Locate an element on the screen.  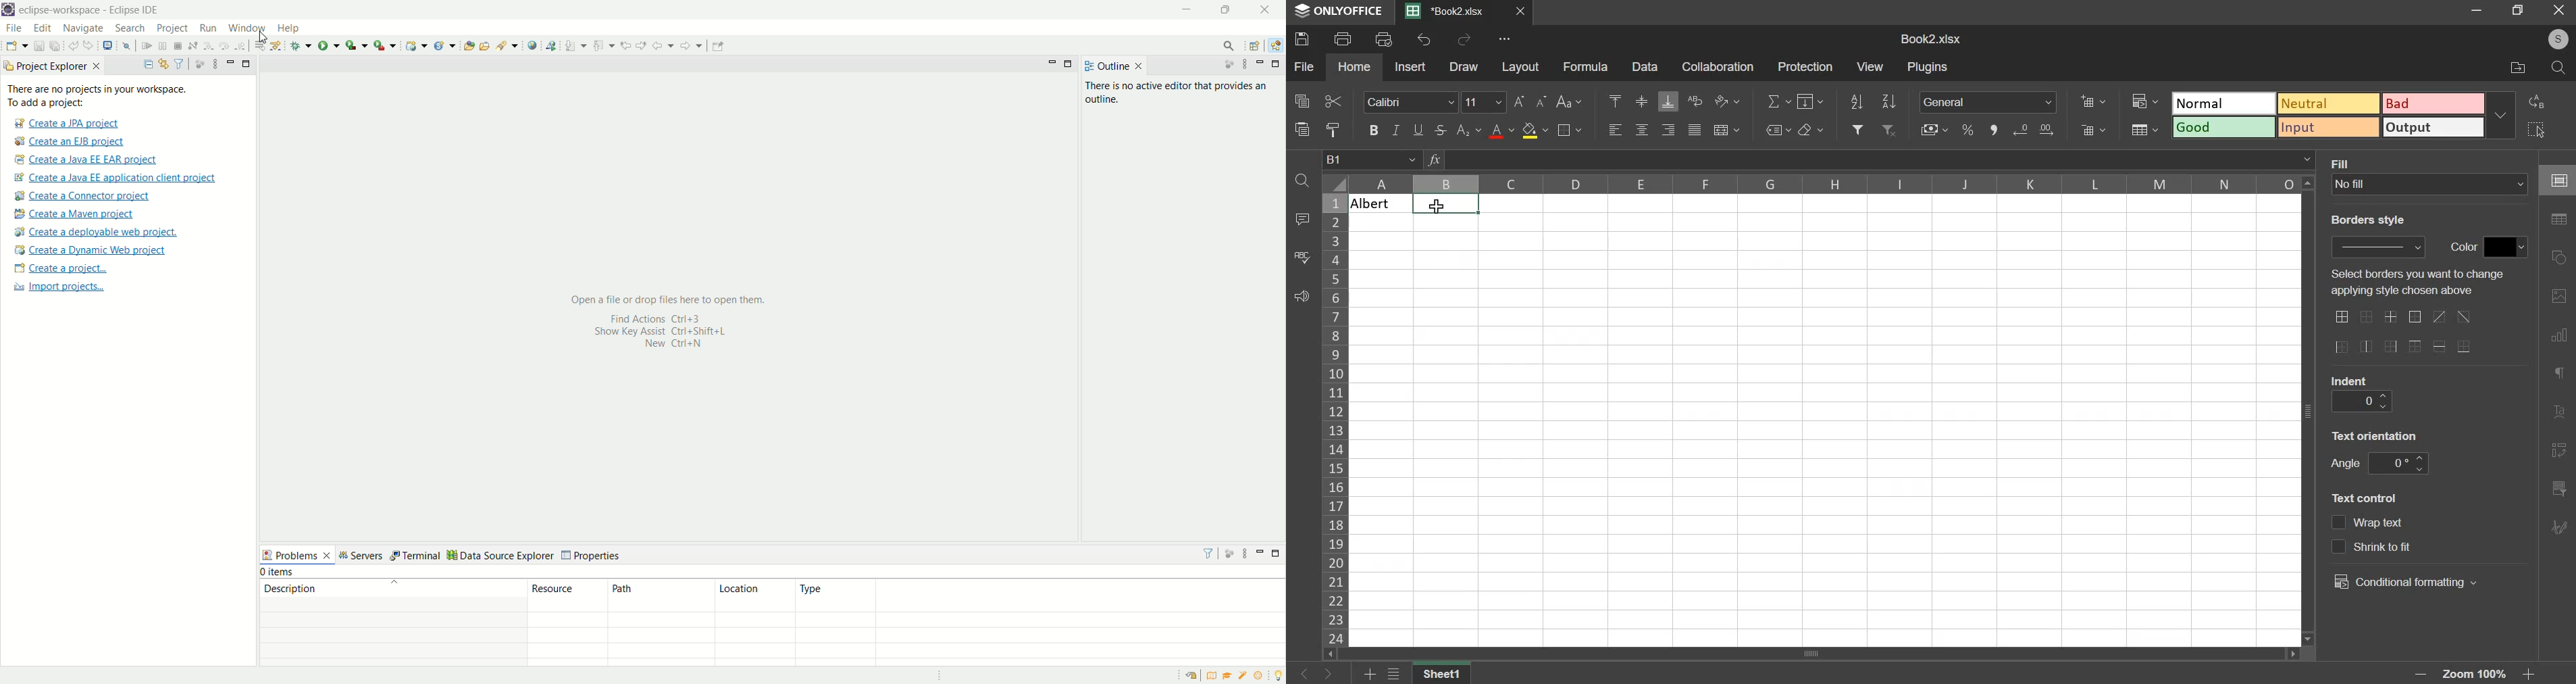
create a new Java servlet is located at coordinates (445, 45).